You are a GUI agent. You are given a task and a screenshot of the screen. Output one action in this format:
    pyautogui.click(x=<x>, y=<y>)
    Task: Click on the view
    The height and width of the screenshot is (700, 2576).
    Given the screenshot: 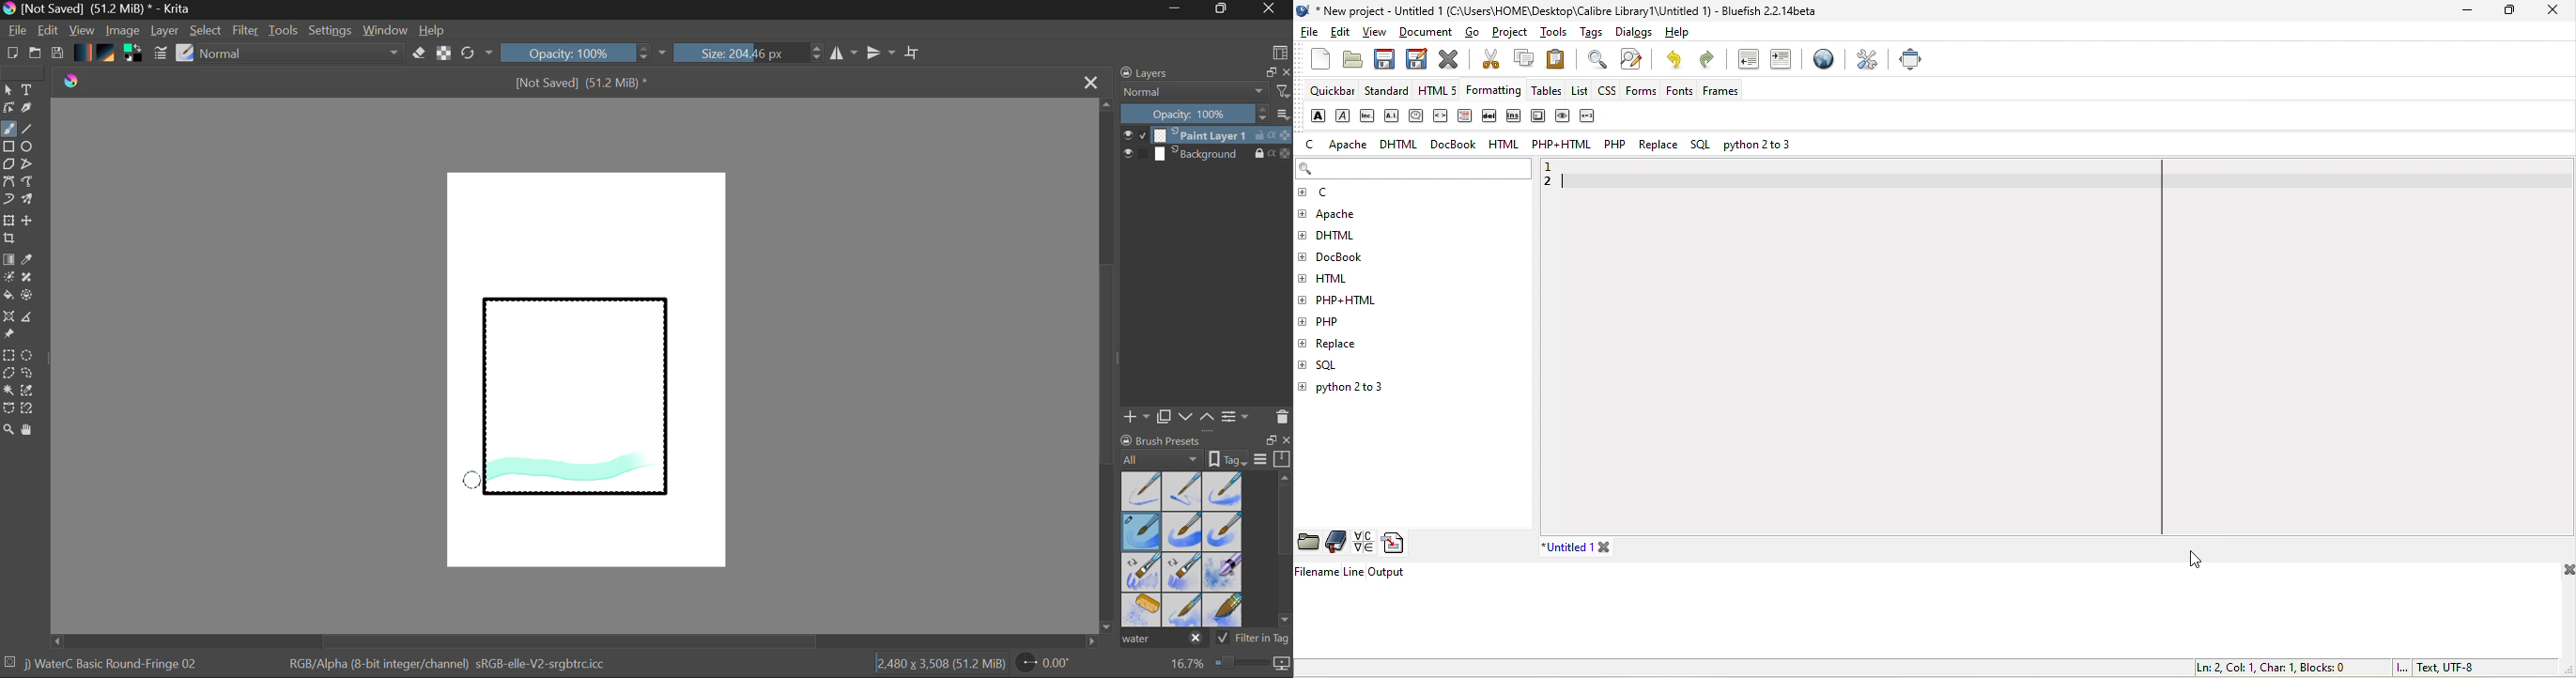 What is the action you would take?
    pyautogui.click(x=1379, y=32)
    